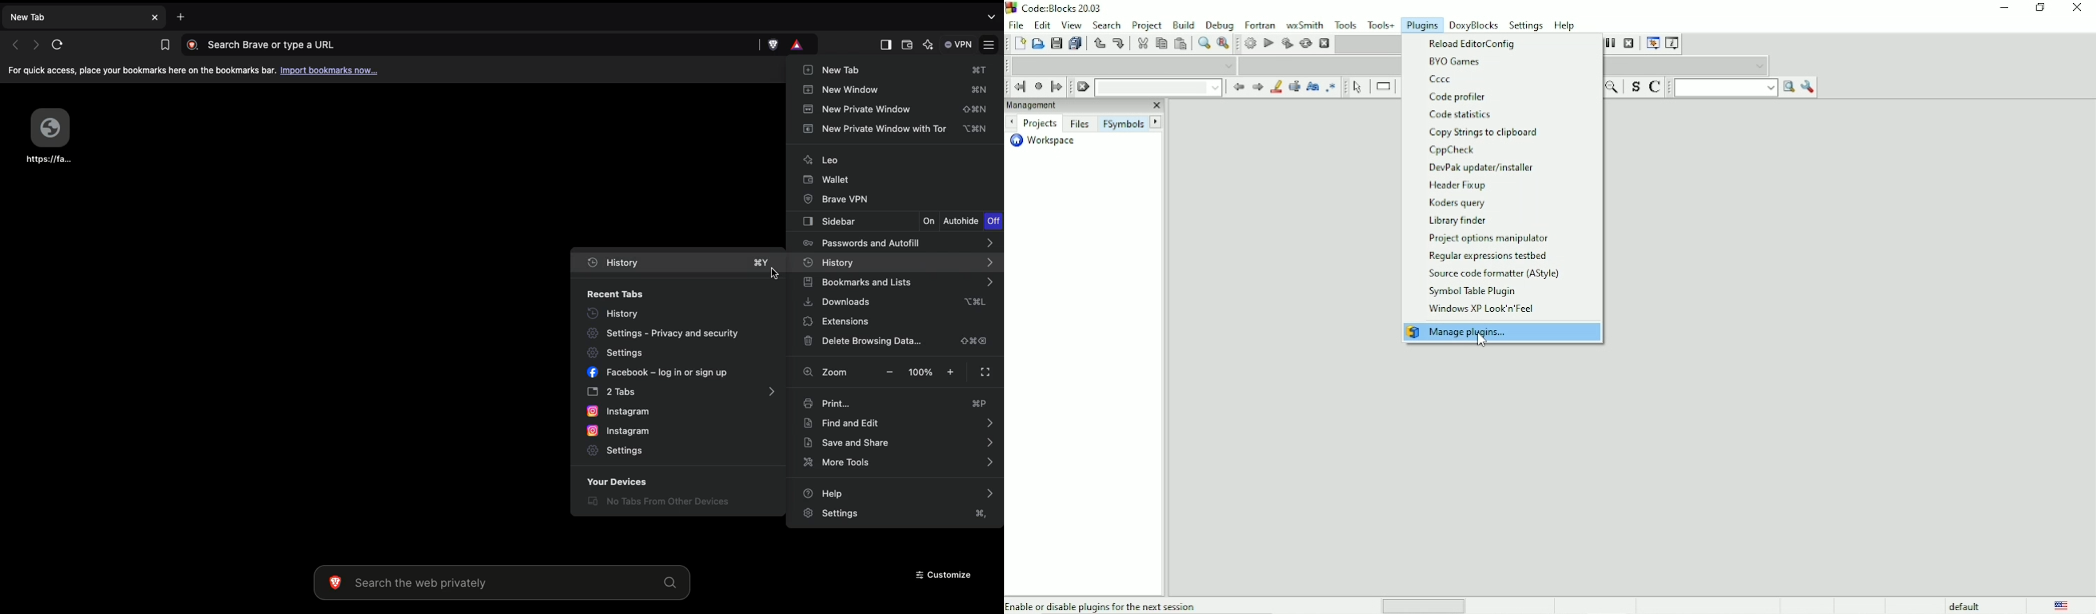 Image resolution: width=2100 pixels, height=616 pixels. I want to click on Copy strings to clipboard, so click(1485, 133).